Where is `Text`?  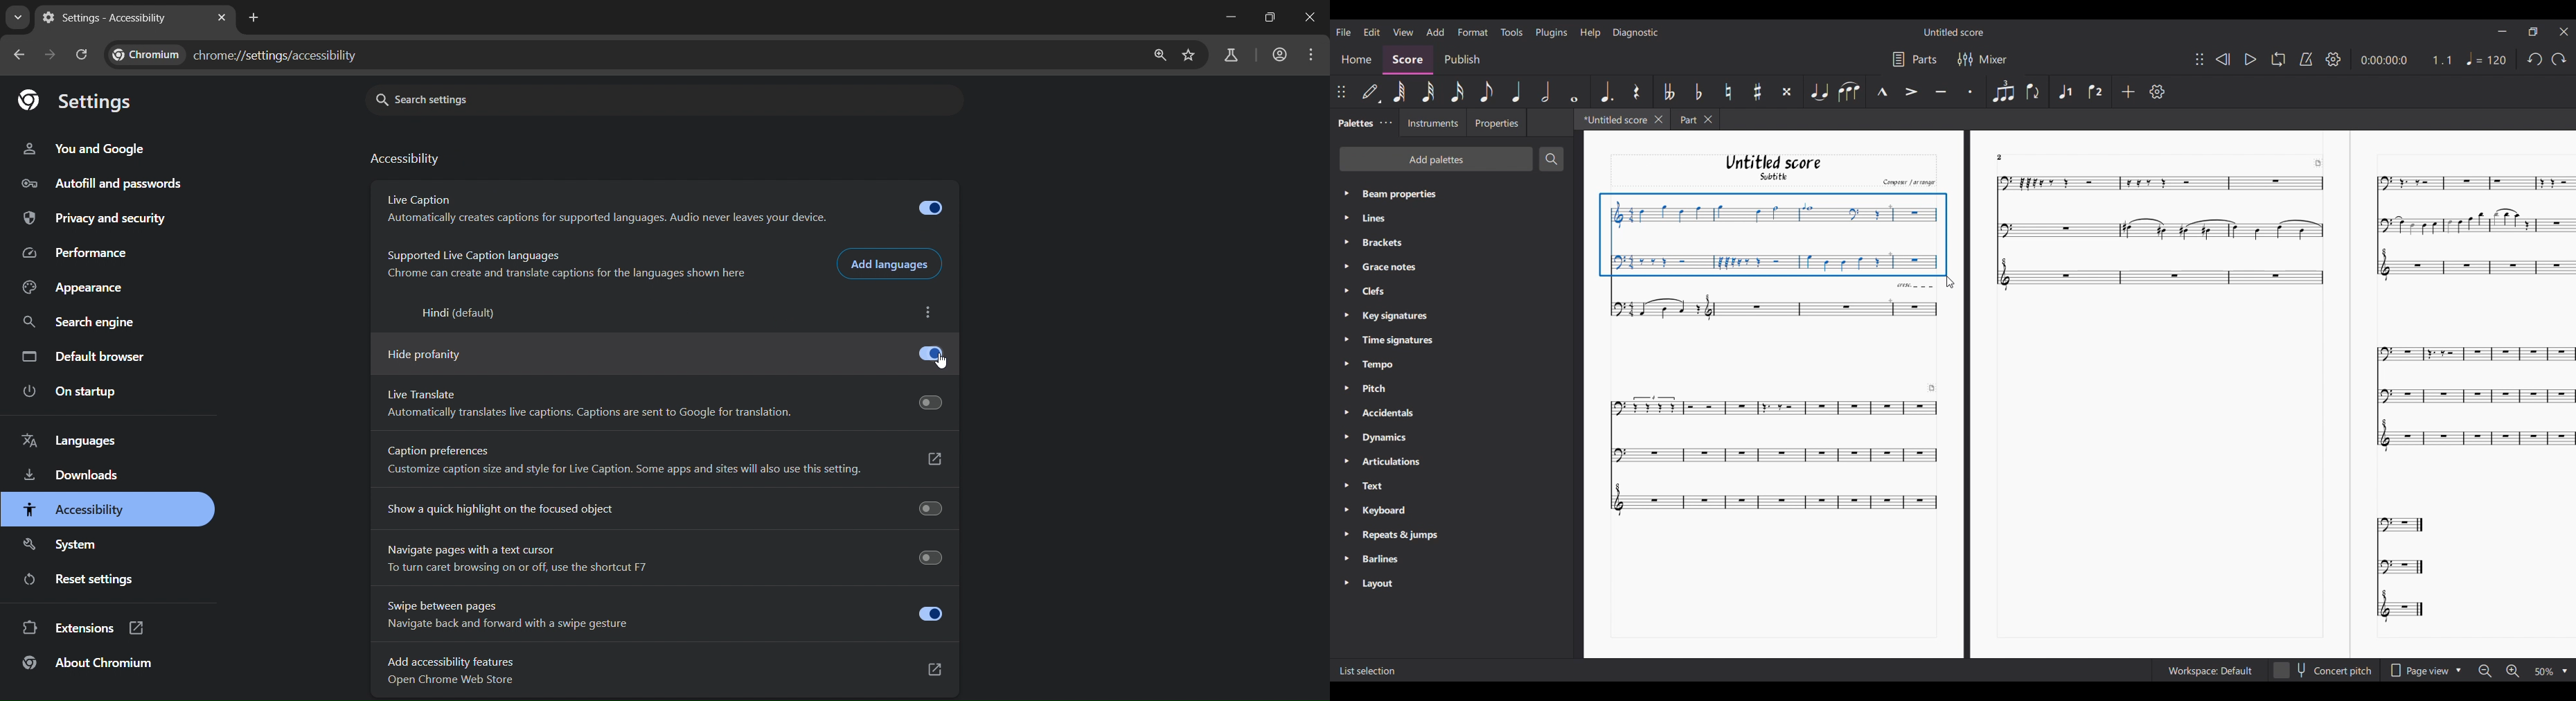
Text is located at coordinates (1390, 486).